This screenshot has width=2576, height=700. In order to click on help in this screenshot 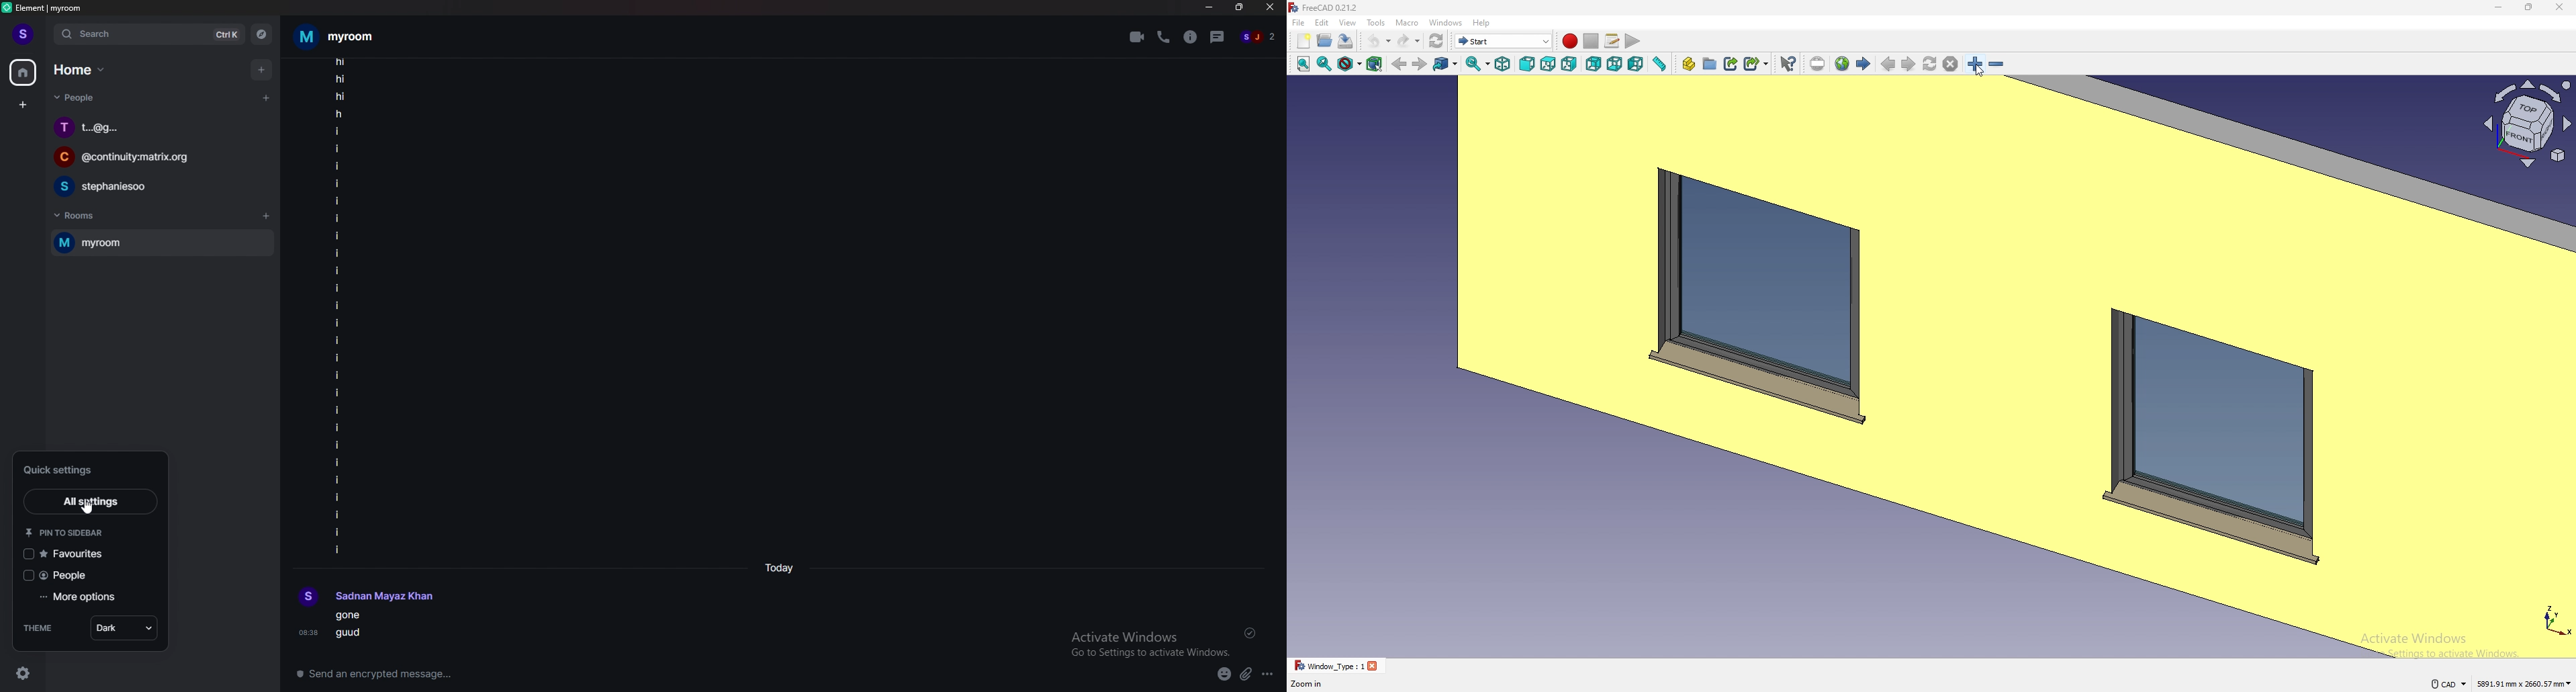, I will do `click(1482, 22)`.